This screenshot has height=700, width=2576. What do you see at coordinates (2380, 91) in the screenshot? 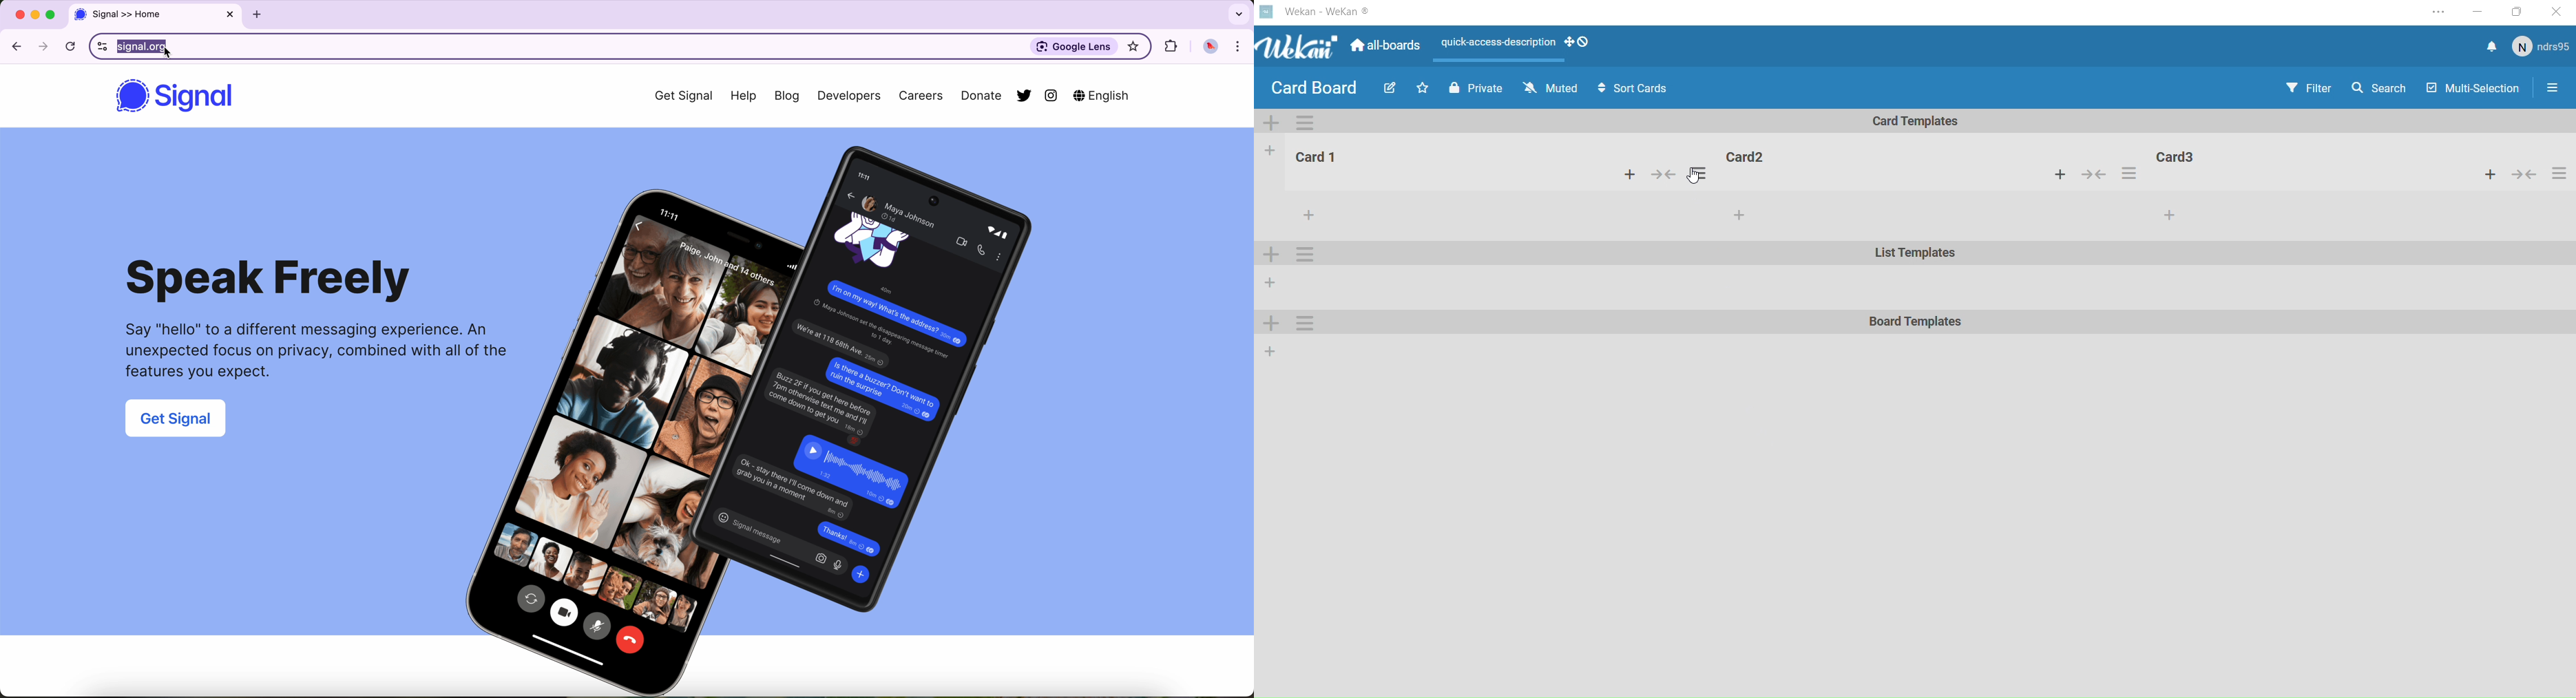
I see `Search` at bounding box center [2380, 91].